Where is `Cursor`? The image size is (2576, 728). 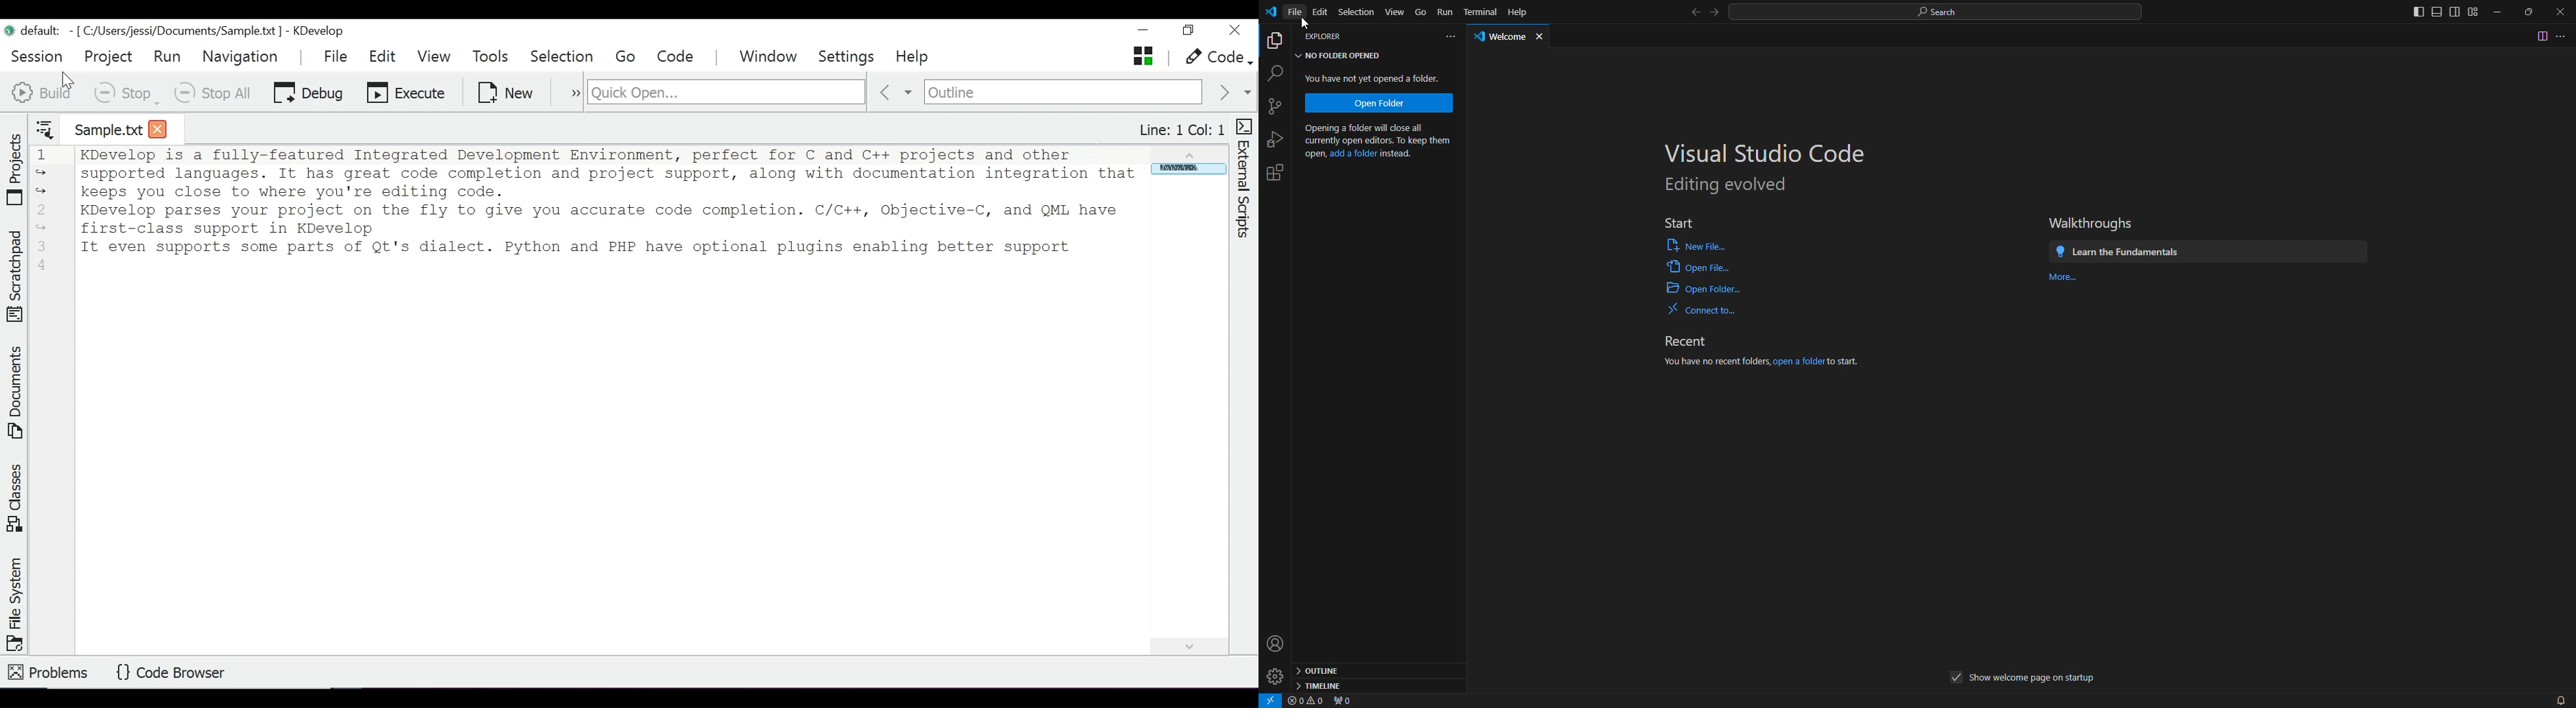 Cursor is located at coordinates (70, 79).